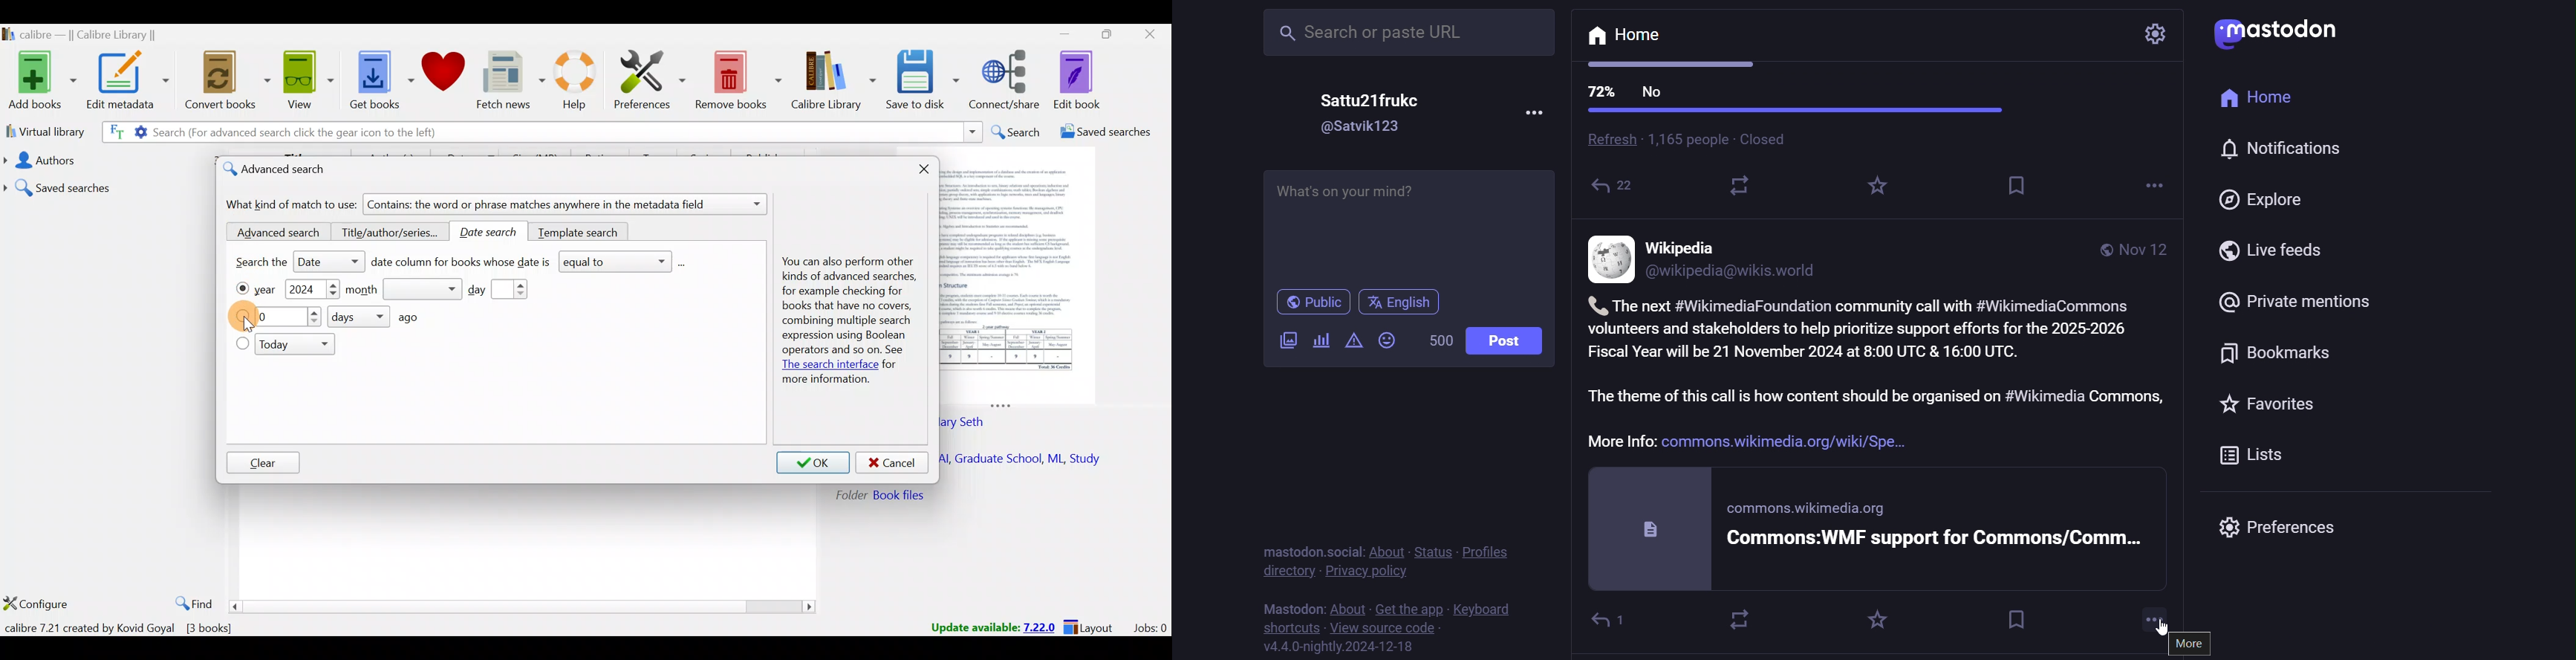 This screenshot has width=2576, height=672. What do you see at coordinates (1437, 340) in the screenshot?
I see `word limit` at bounding box center [1437, 340].